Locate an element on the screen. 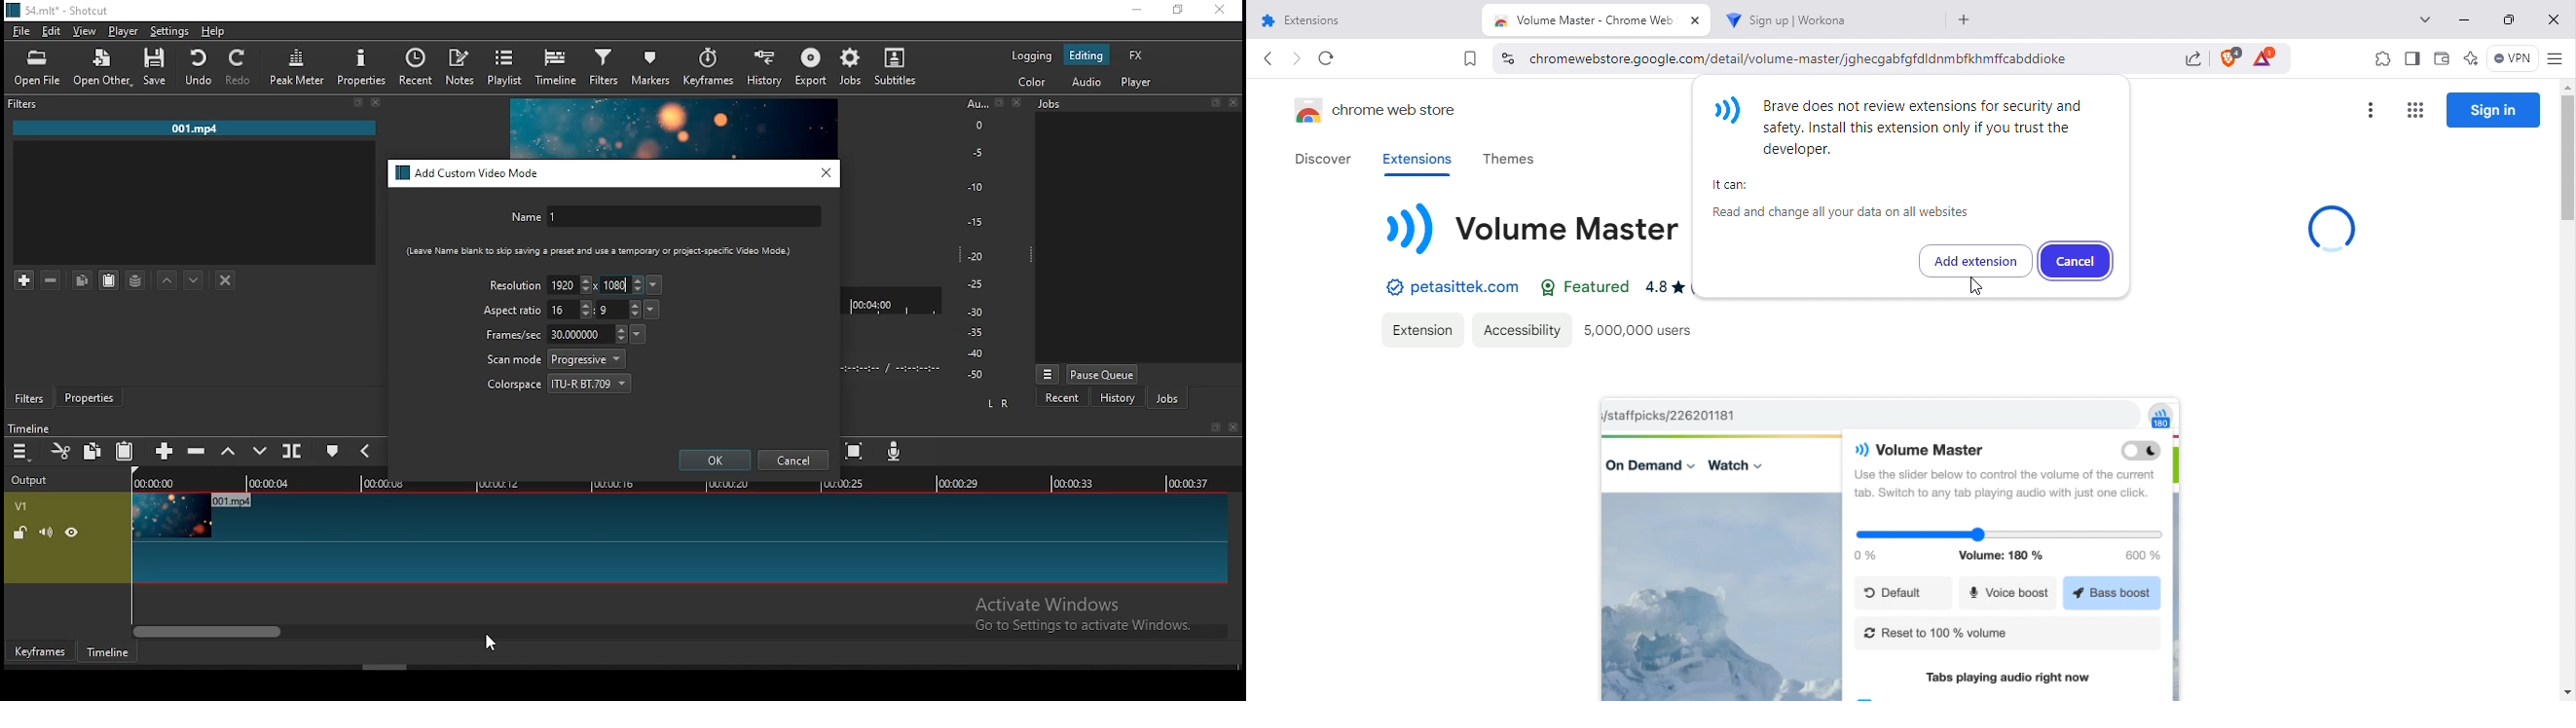 The height and width of the screenshot is (728, 2576). restore is located at coordinates (999, 103).